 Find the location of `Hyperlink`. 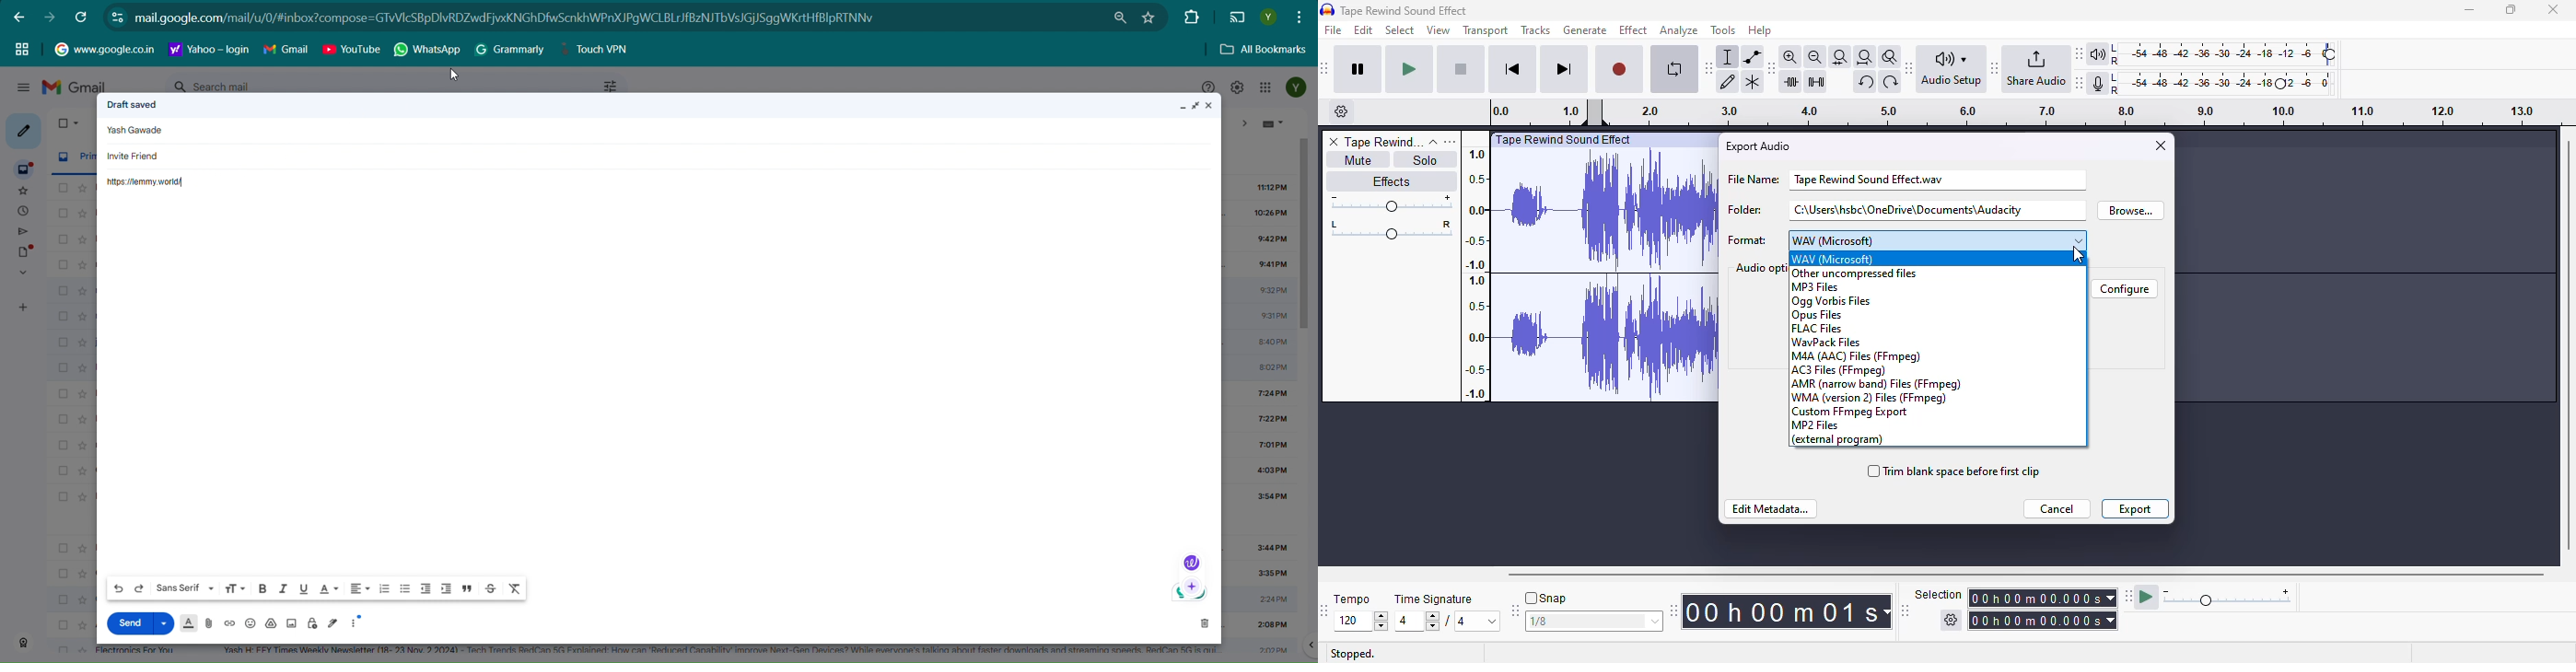

Hyperlink is located at coordinates (145, 183).